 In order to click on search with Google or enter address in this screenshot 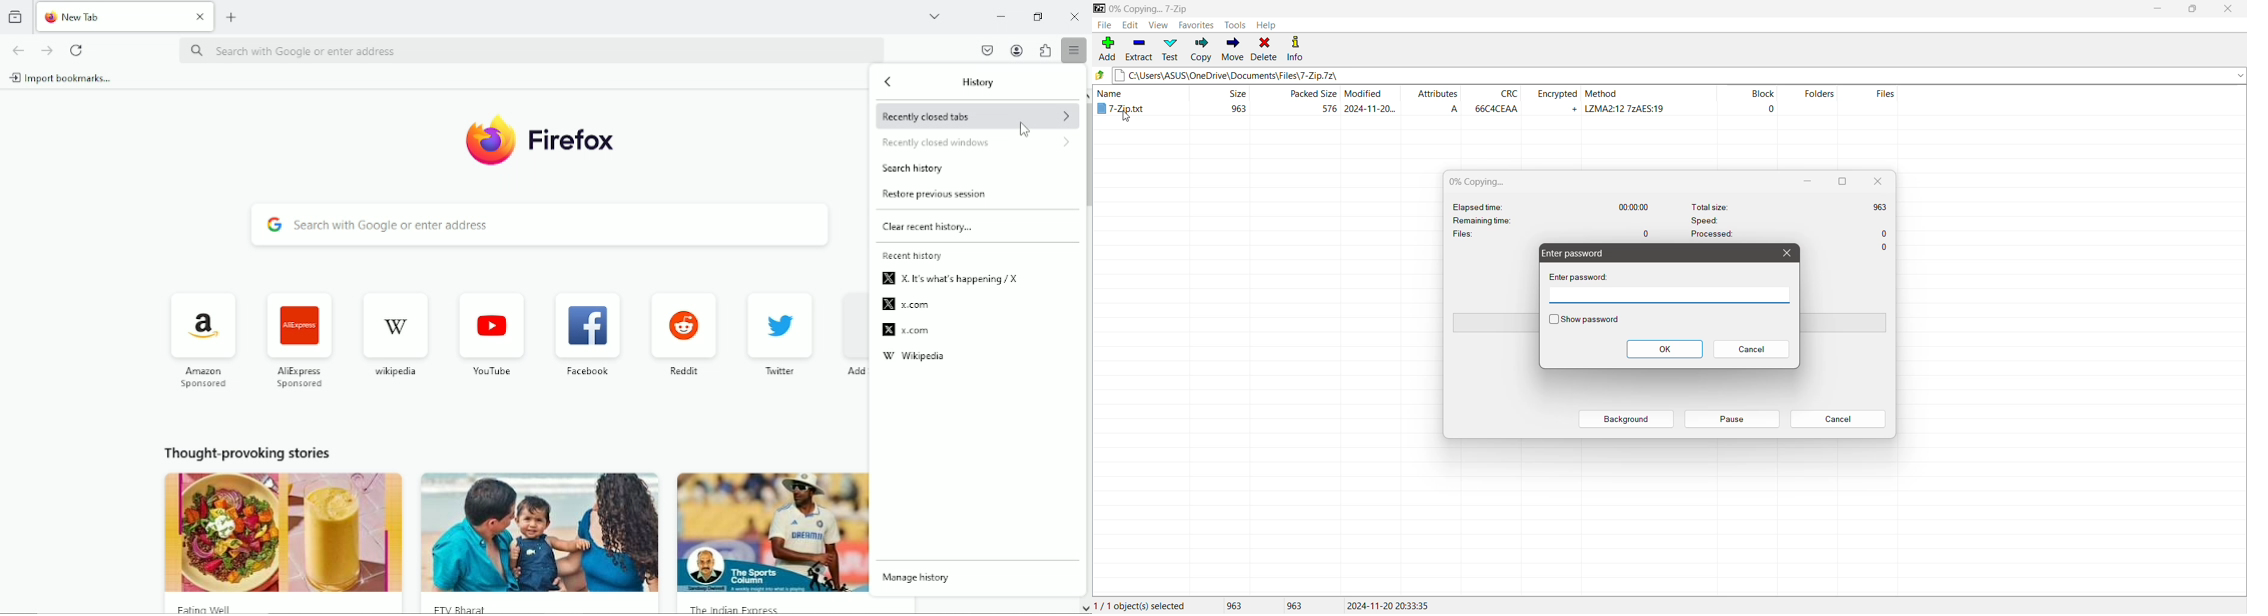, I will do `click(539, 229)`.